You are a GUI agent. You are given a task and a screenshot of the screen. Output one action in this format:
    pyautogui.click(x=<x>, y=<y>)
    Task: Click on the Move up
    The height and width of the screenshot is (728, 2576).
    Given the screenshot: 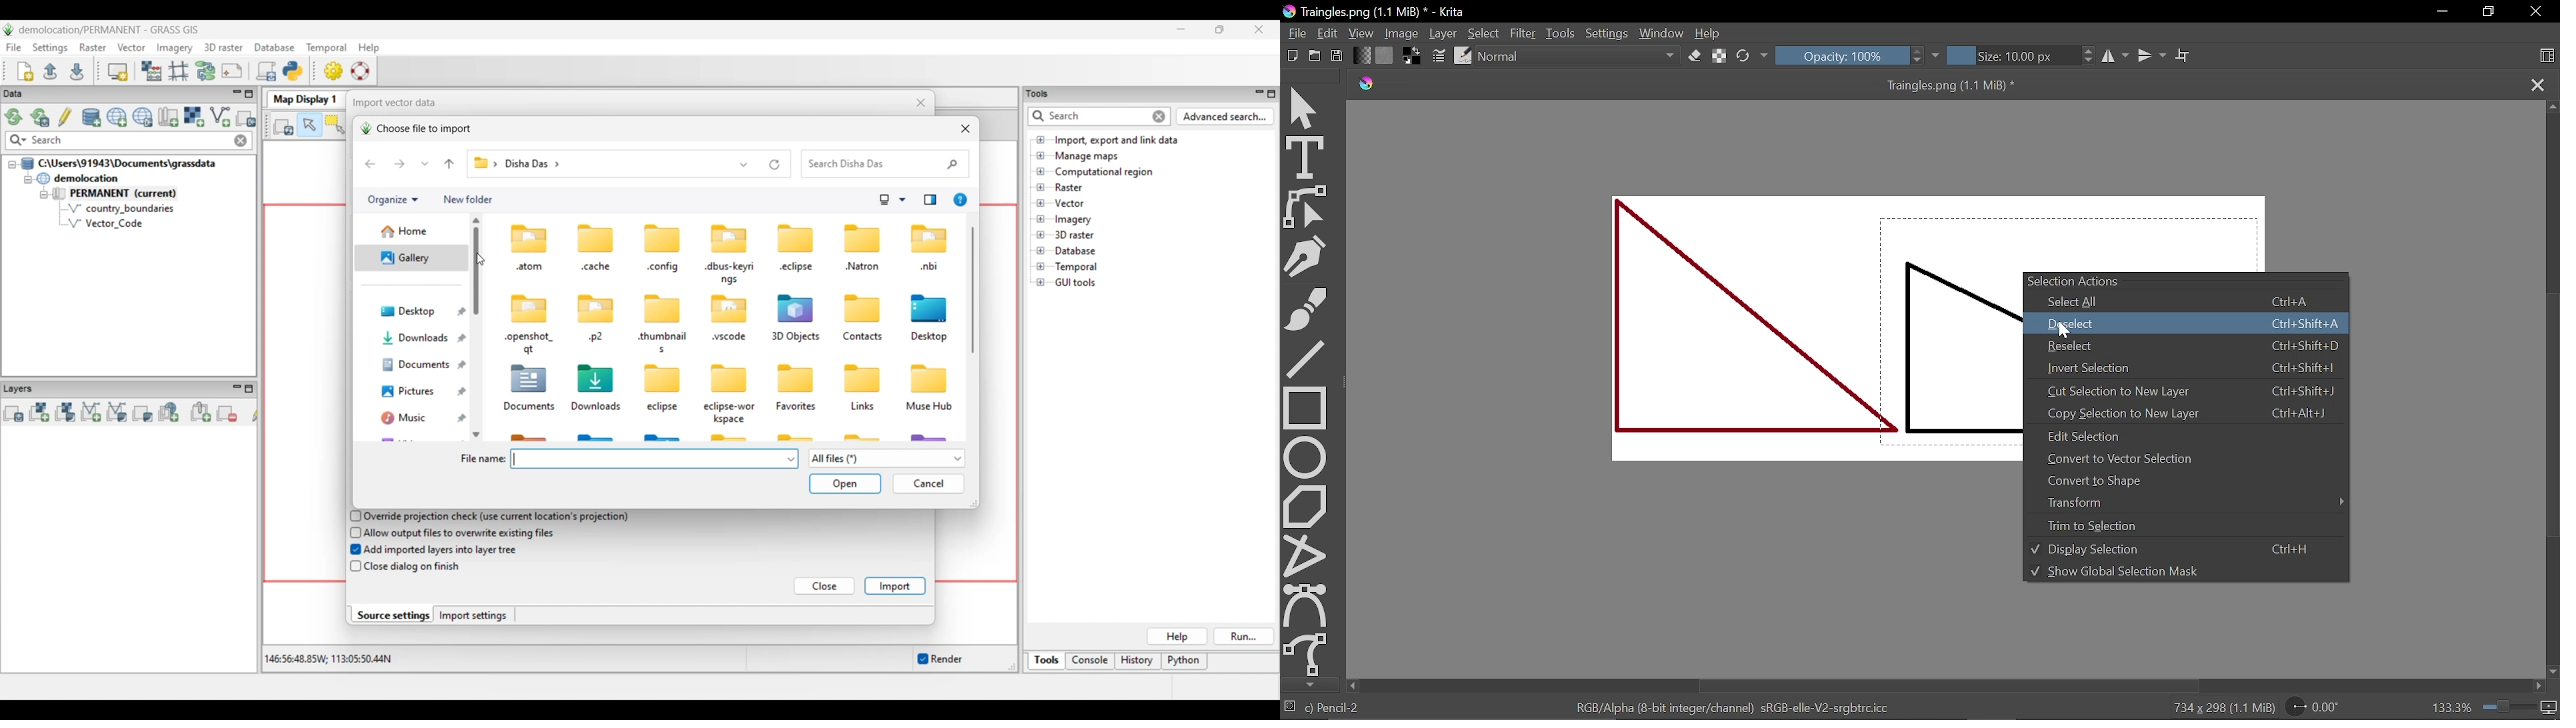 What is the action you would take?
    pyautogui.click(x=2552, y=106)
    